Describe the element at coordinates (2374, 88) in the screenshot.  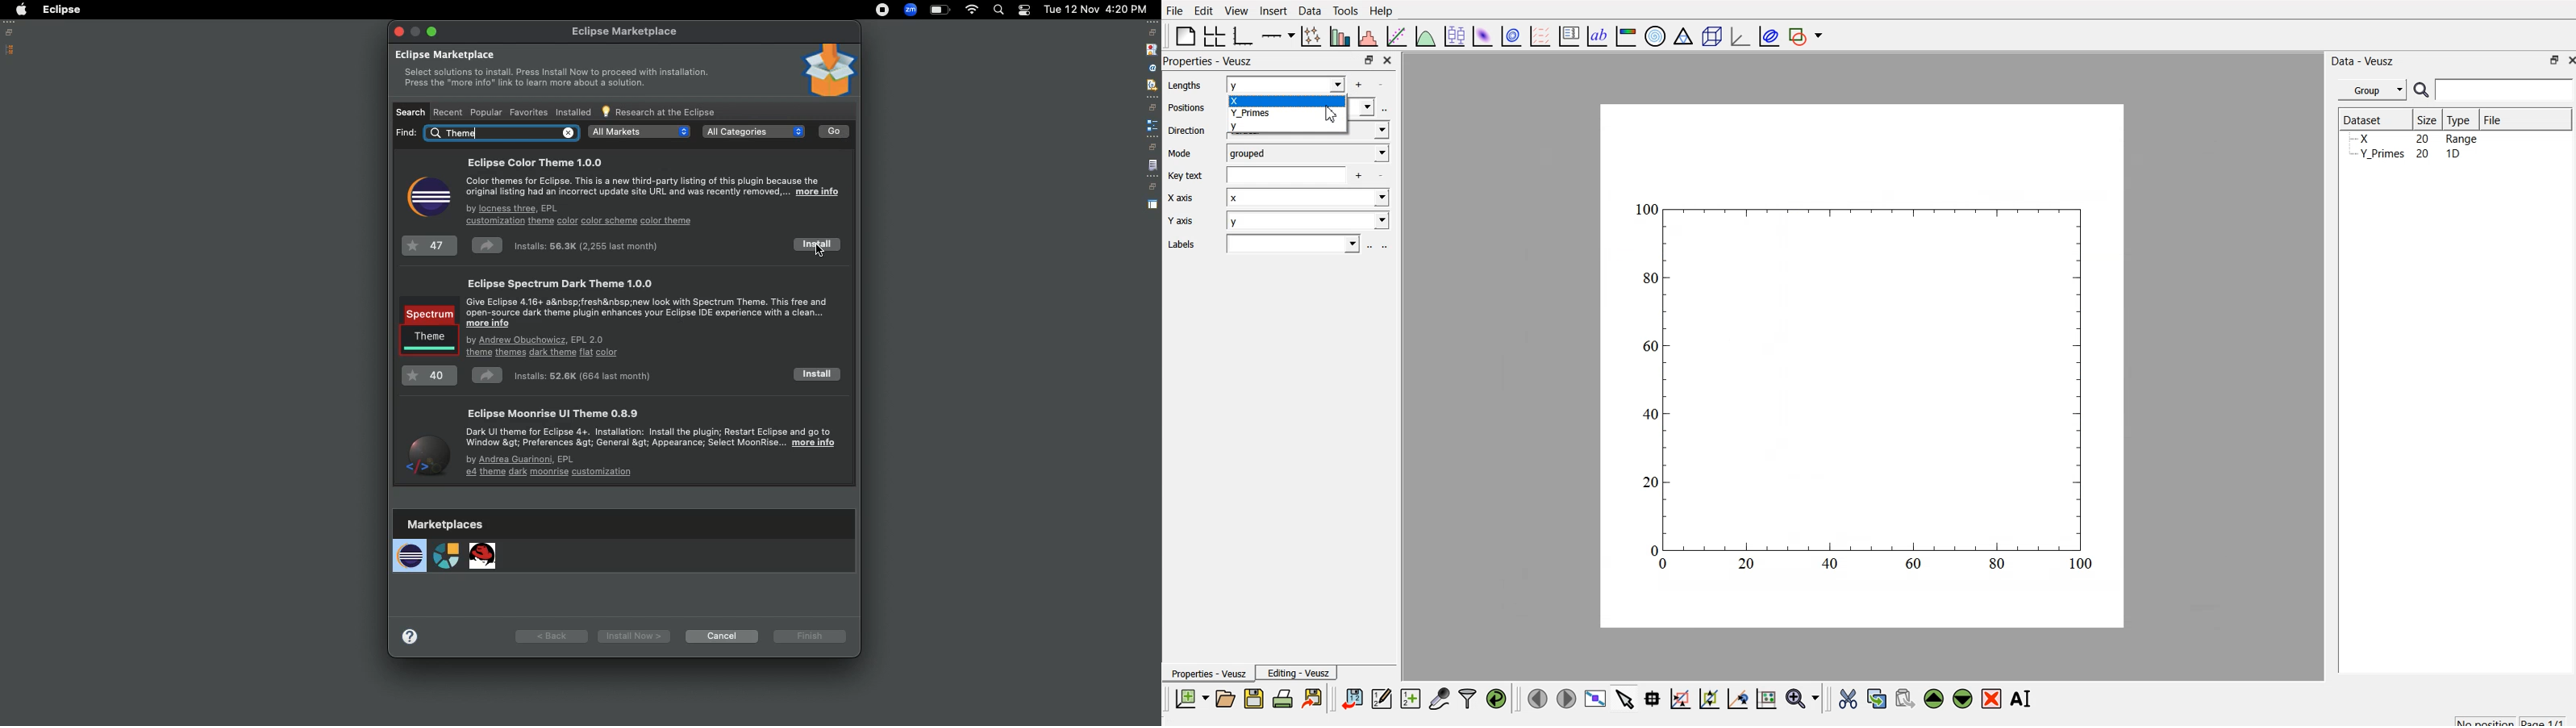
I see `Group` at that location.